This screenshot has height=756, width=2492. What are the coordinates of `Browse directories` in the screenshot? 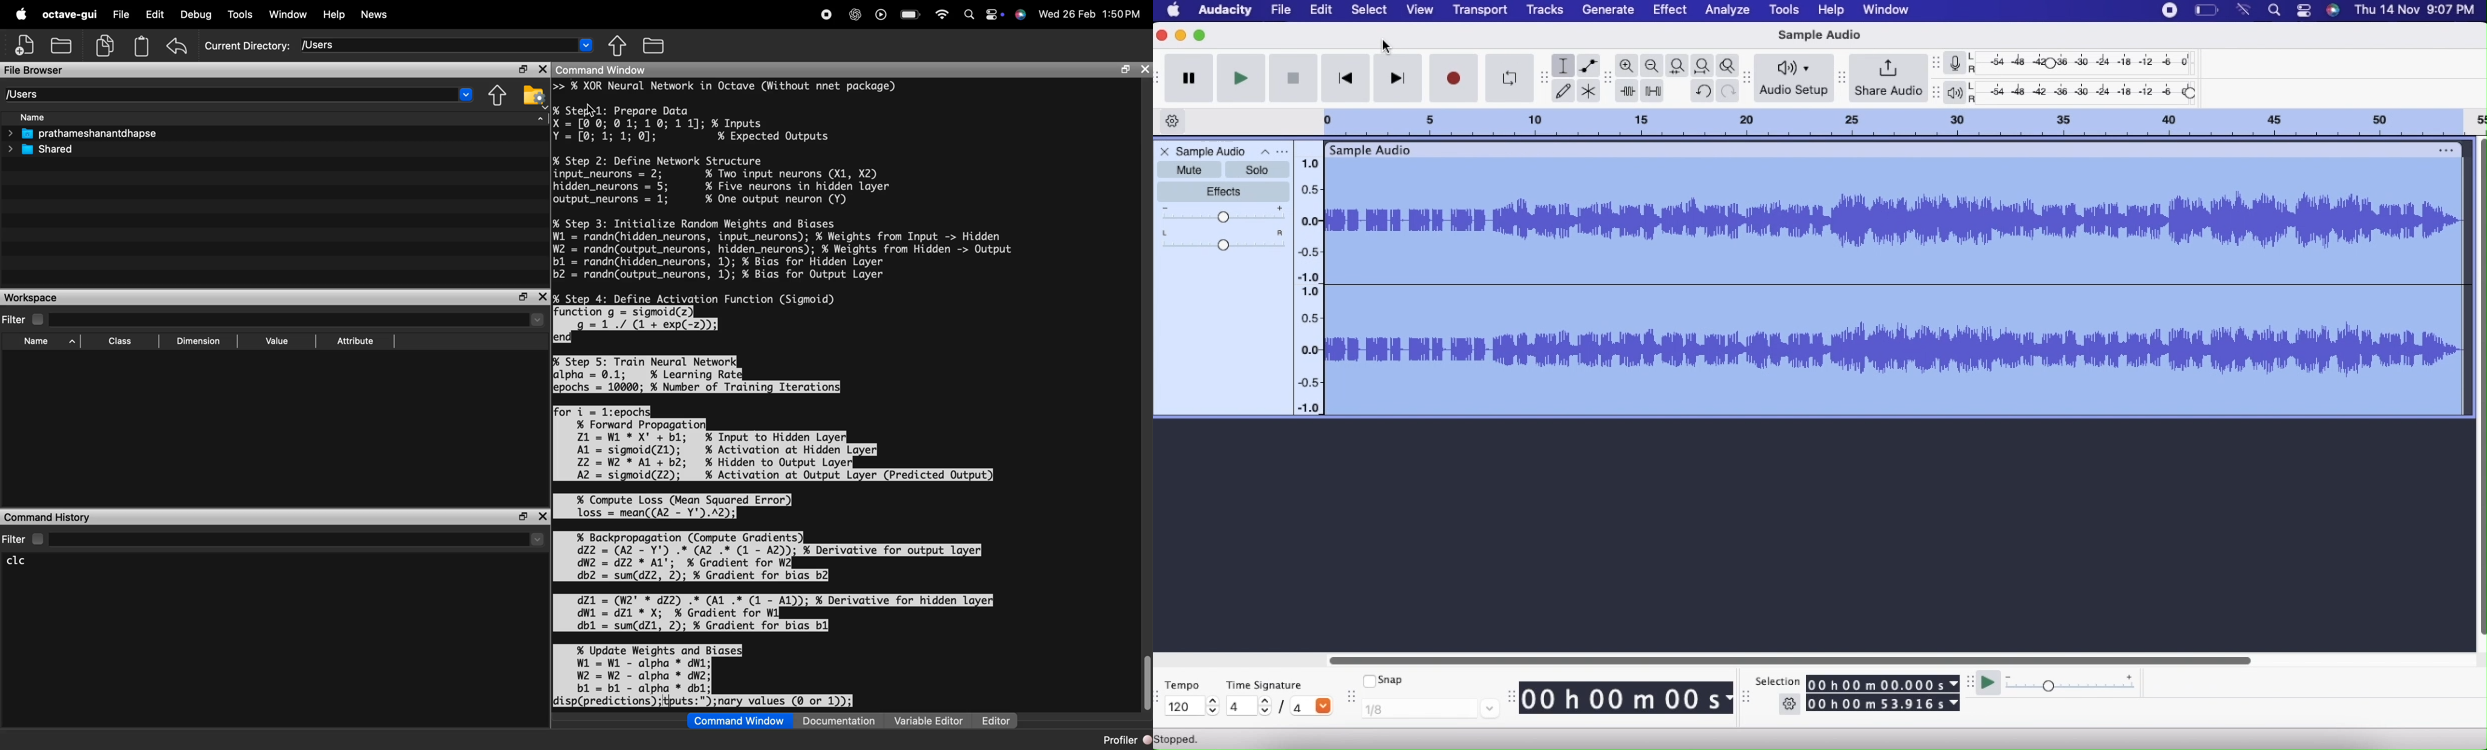 It's located at (655, 45).